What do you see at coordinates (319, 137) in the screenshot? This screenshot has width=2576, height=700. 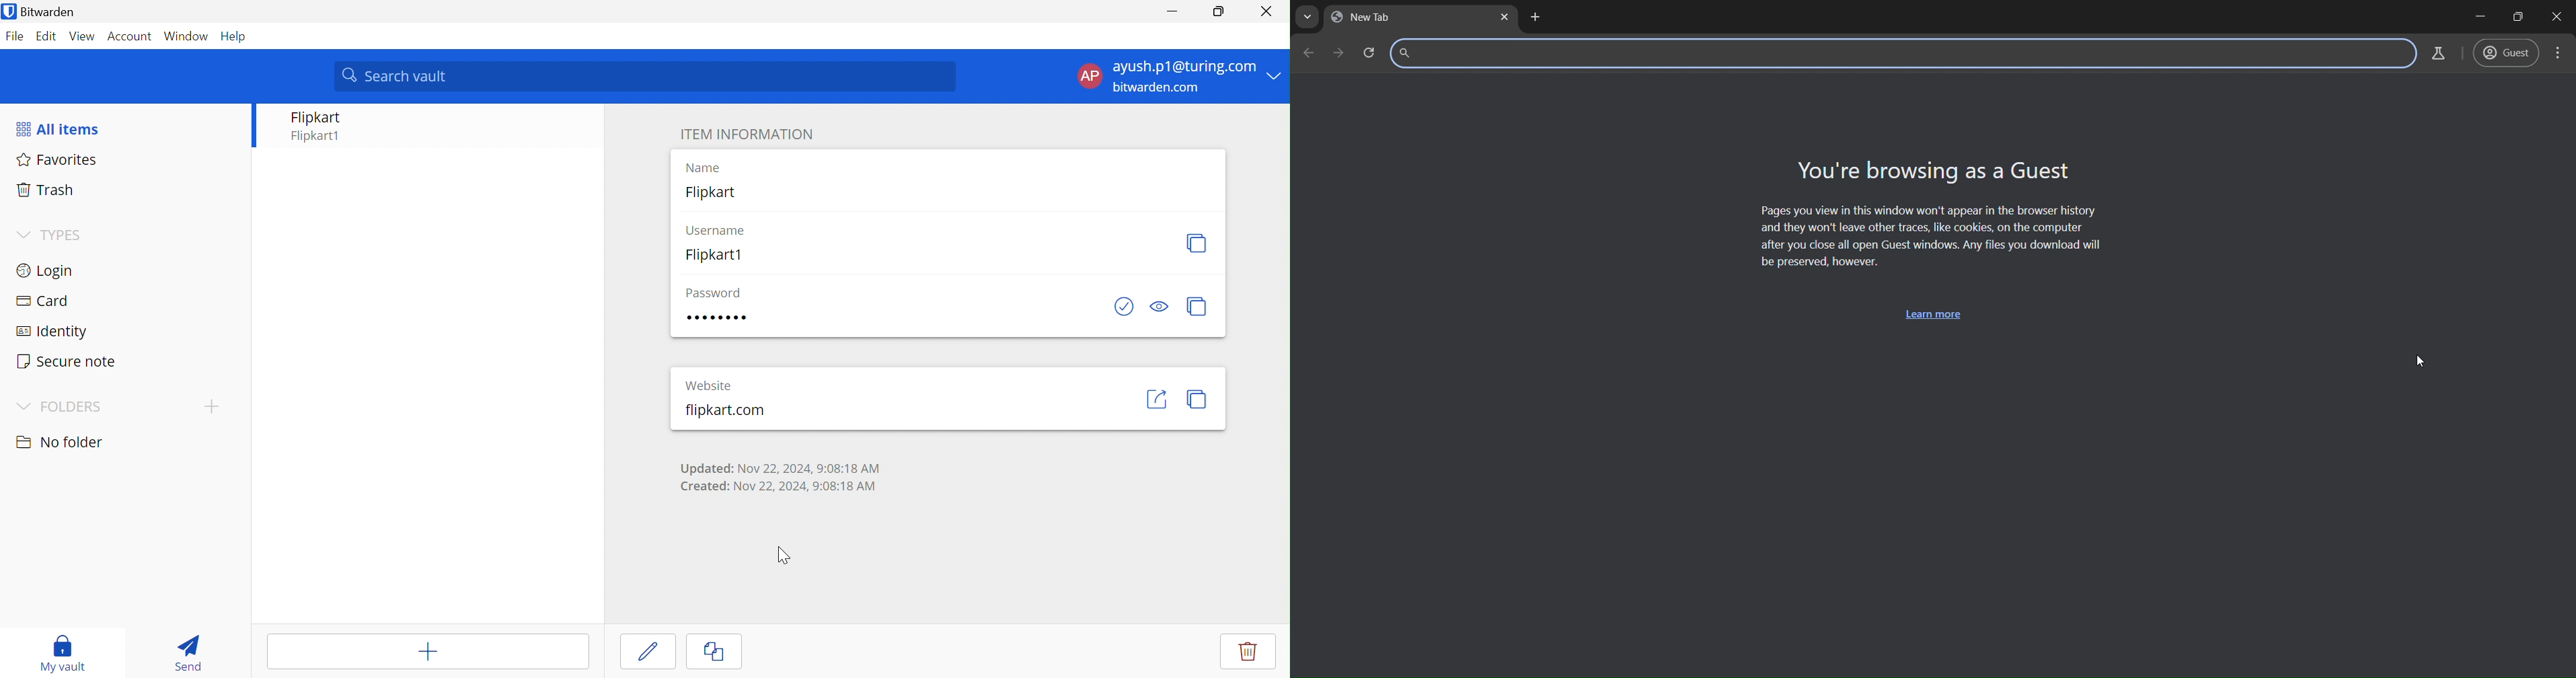 I see `Flipkart1` at bounding box center [319, 137].